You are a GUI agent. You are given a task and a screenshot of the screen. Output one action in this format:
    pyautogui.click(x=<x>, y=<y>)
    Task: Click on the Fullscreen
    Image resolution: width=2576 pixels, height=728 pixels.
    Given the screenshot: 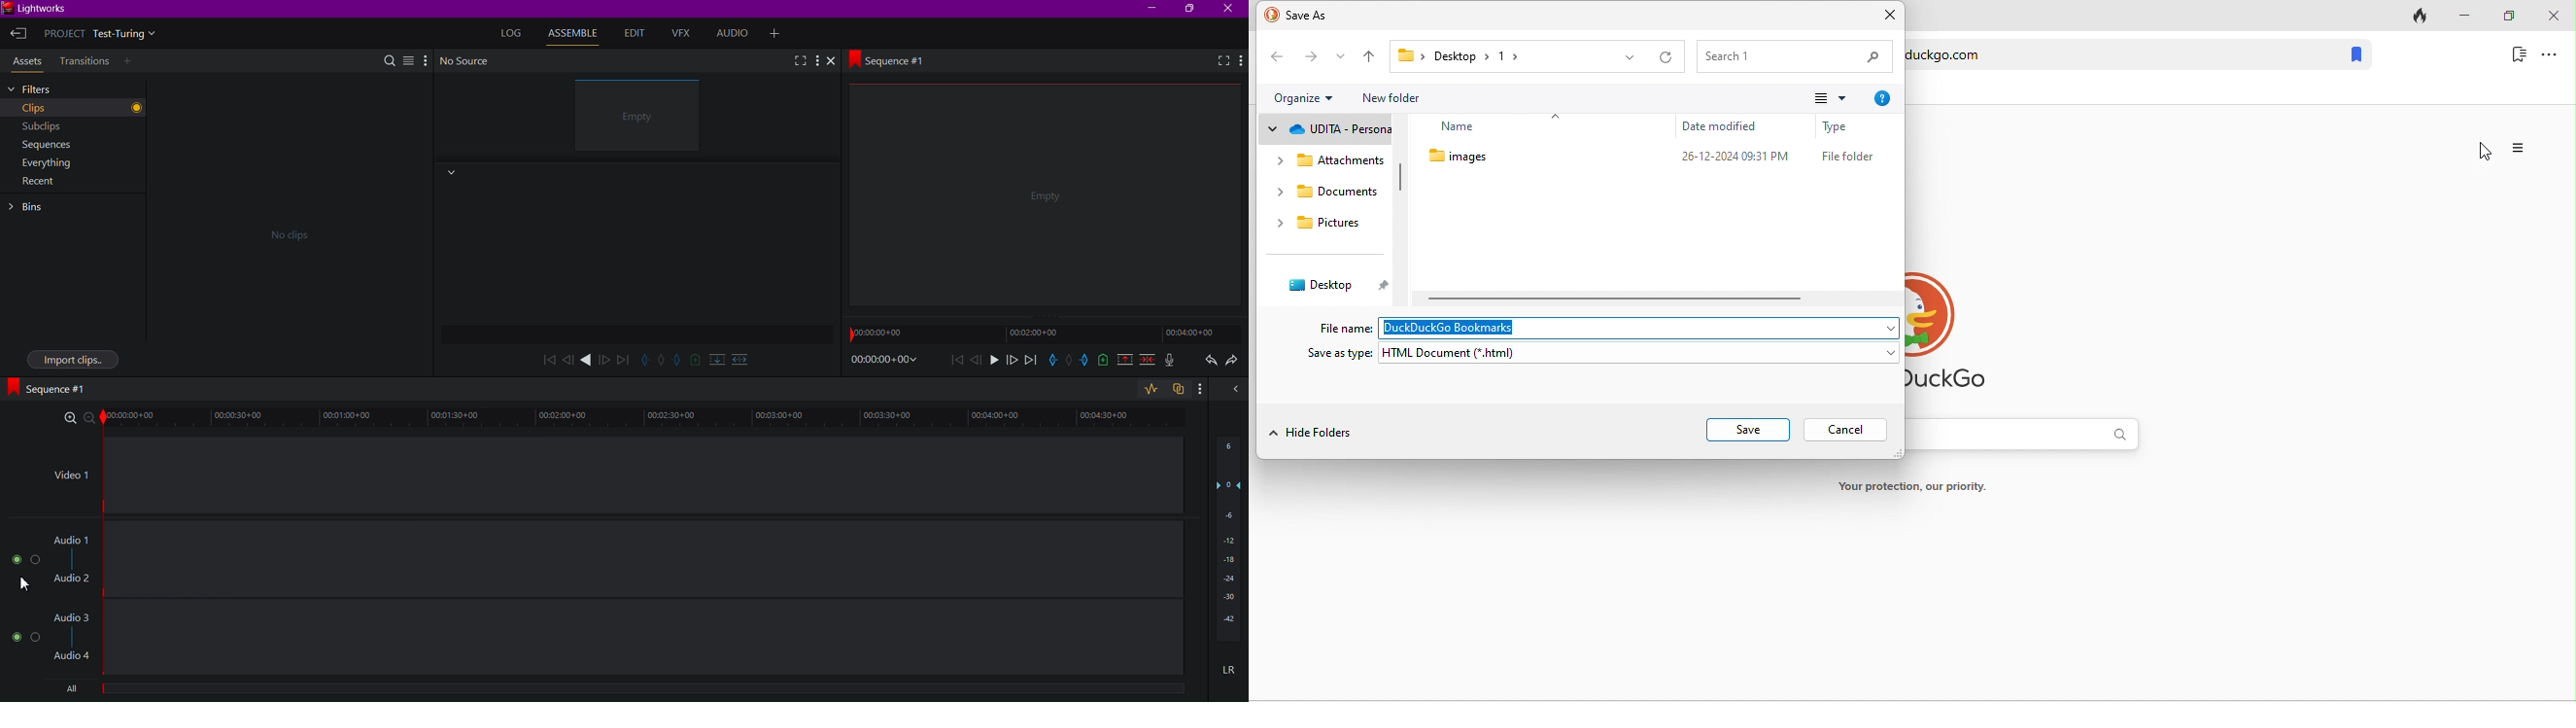 What is the action you would take?
    pyautogui.click(x=799, y=60)
    